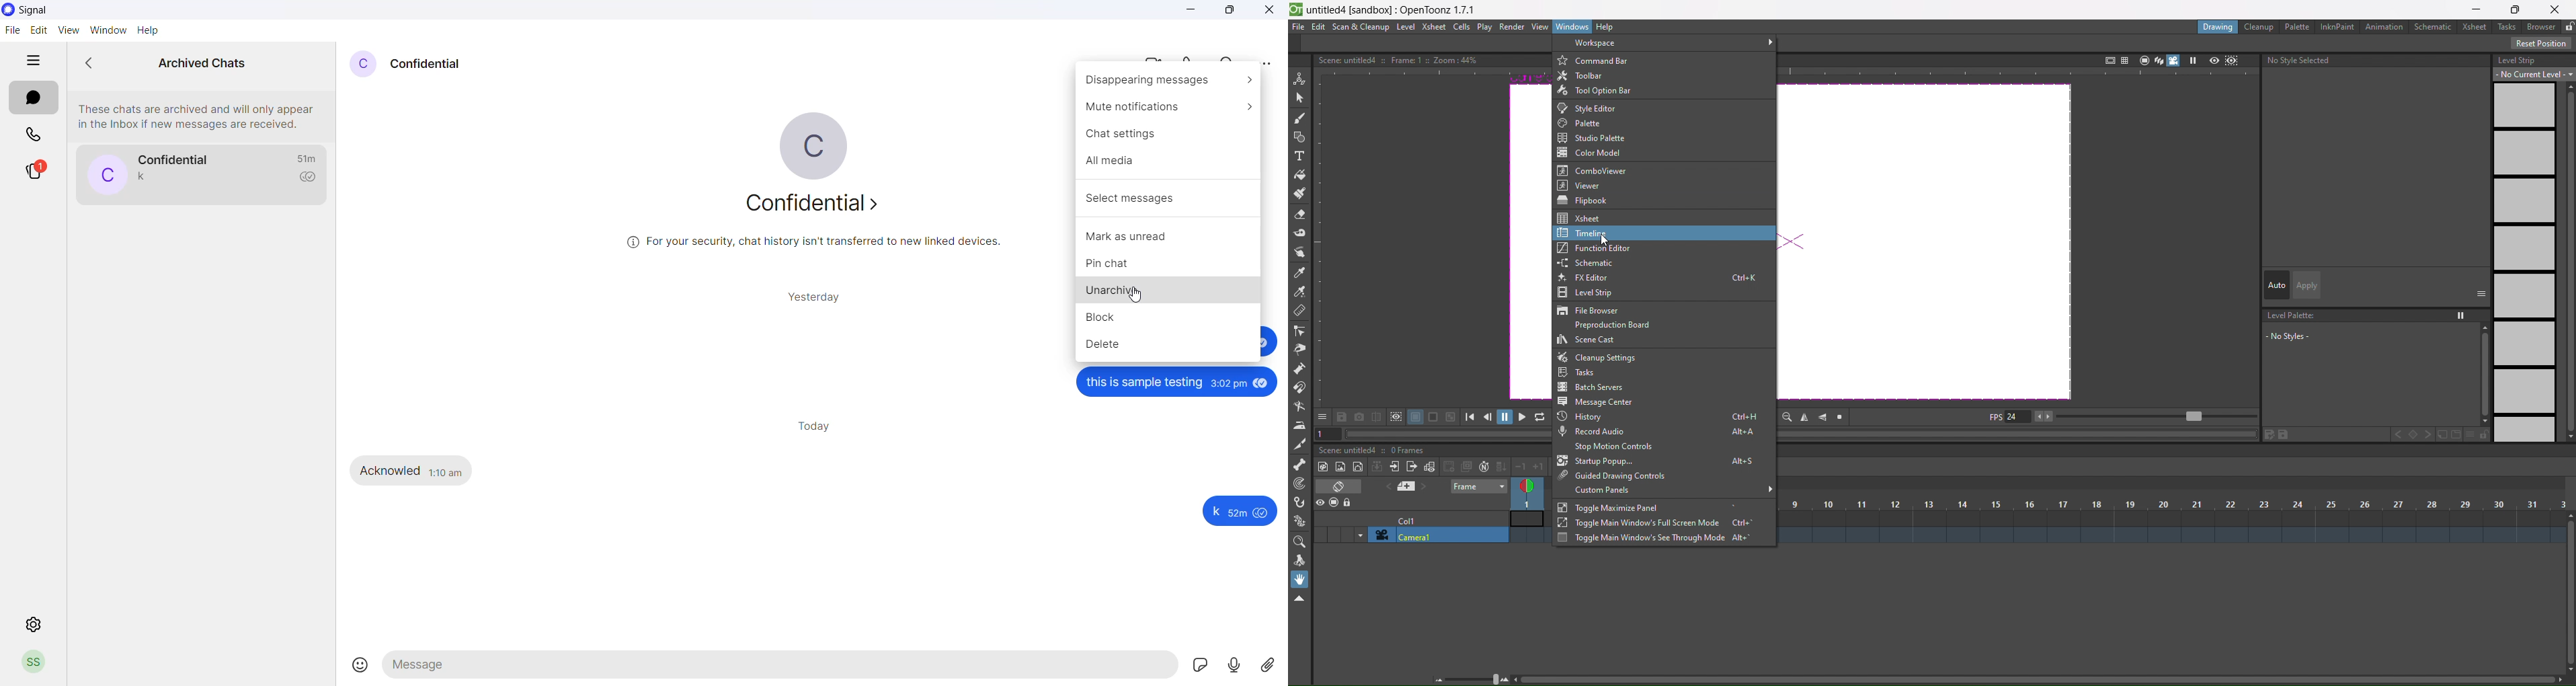  I want to click on rbg picker tool, so click(1300, 292).